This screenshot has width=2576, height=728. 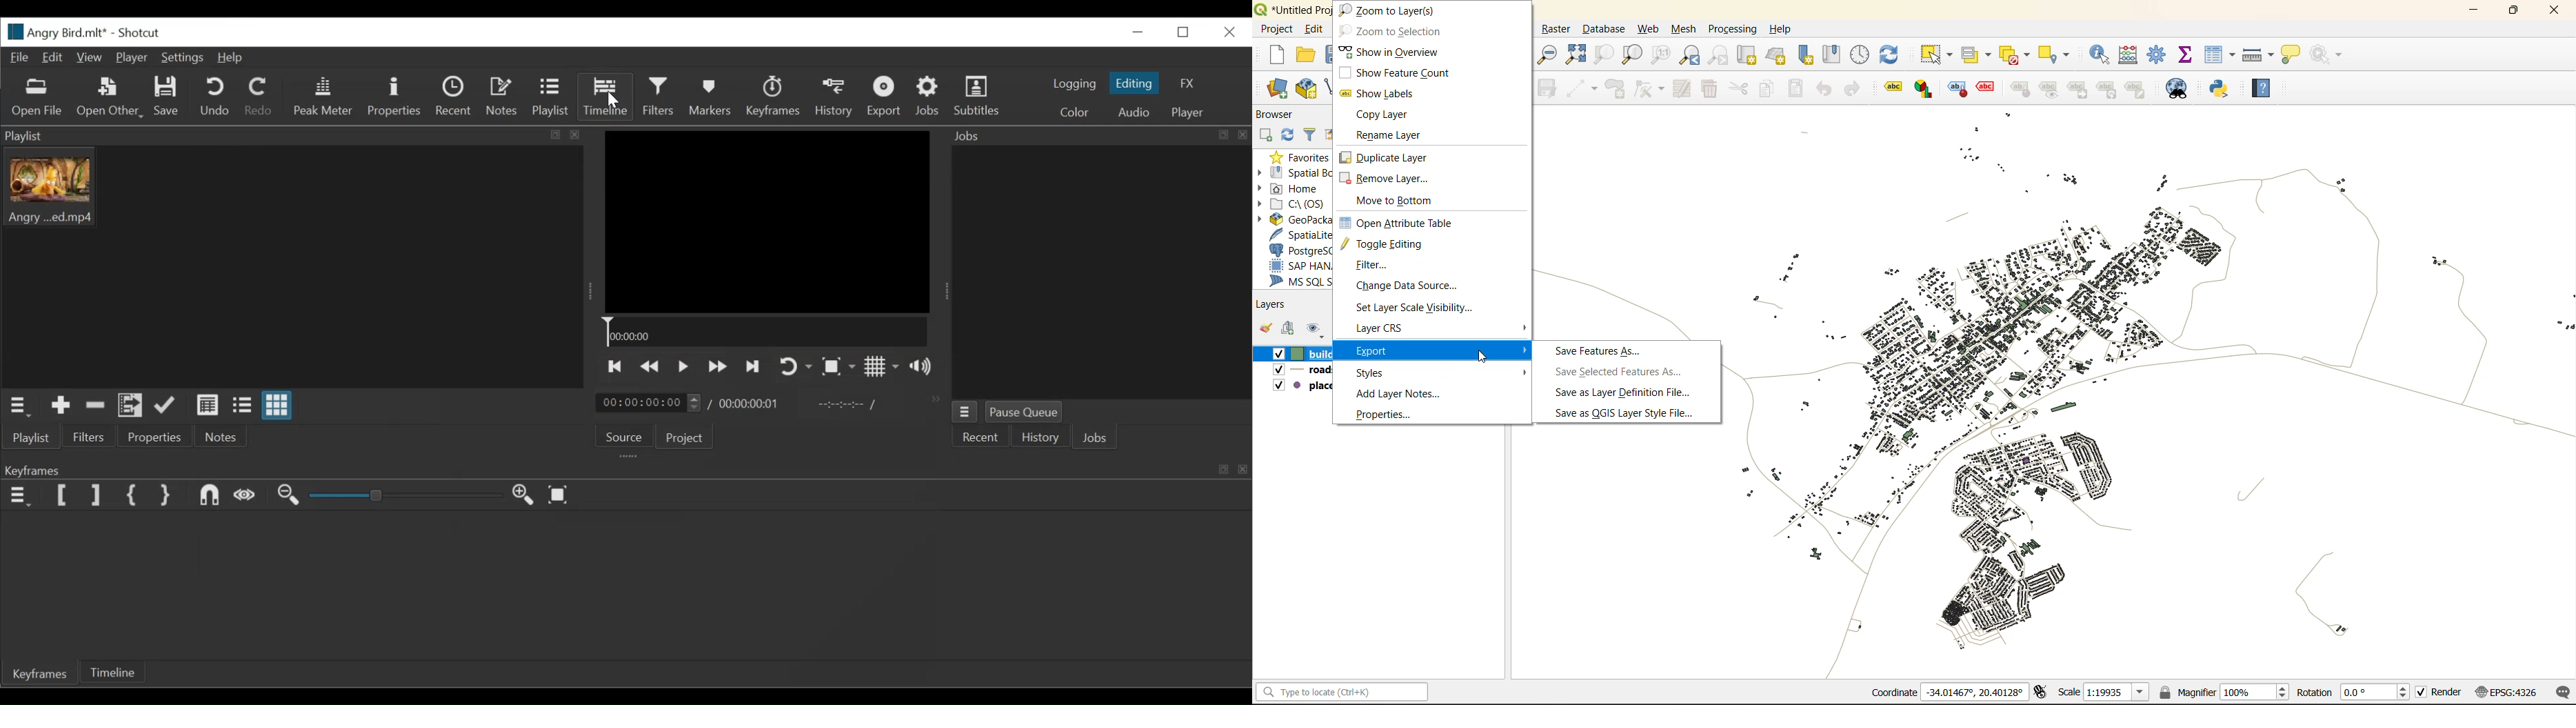 What do you see at coordinates (91, 437) in the screenshot?
I see `Filters` at bounding box center [91, 437].